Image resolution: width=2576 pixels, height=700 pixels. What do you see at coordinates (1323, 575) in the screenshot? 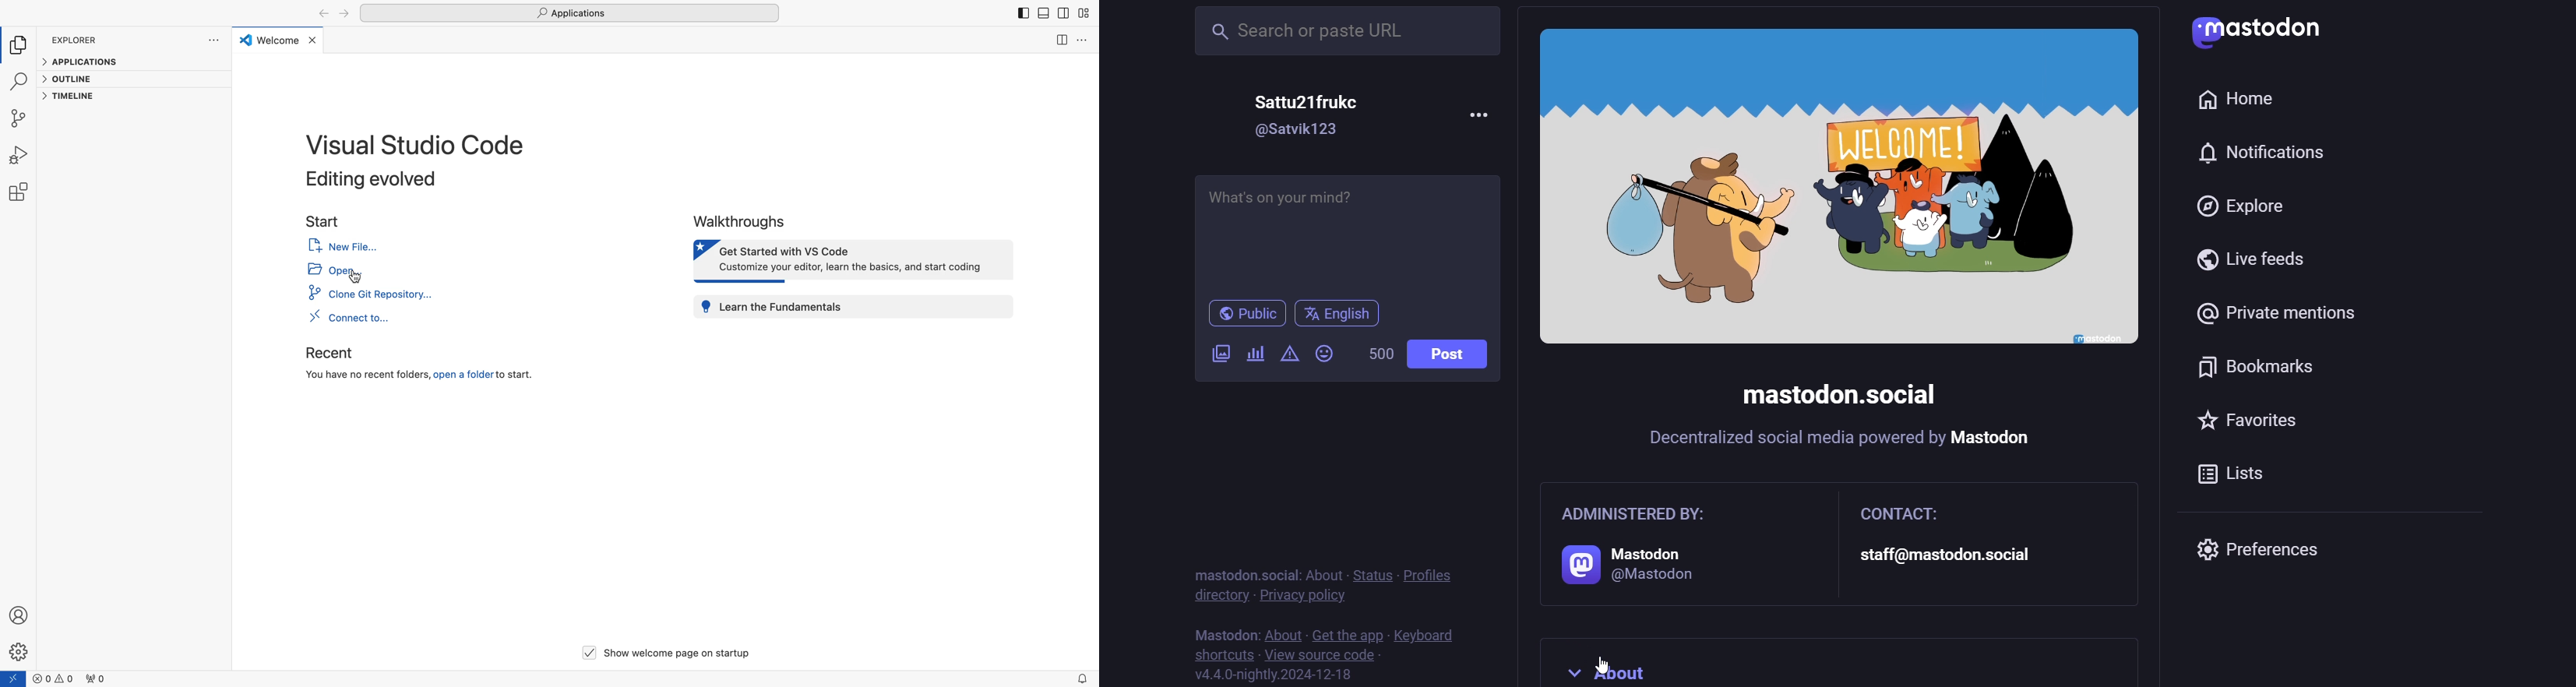
I see `about` at bounding box center [1323, 575].